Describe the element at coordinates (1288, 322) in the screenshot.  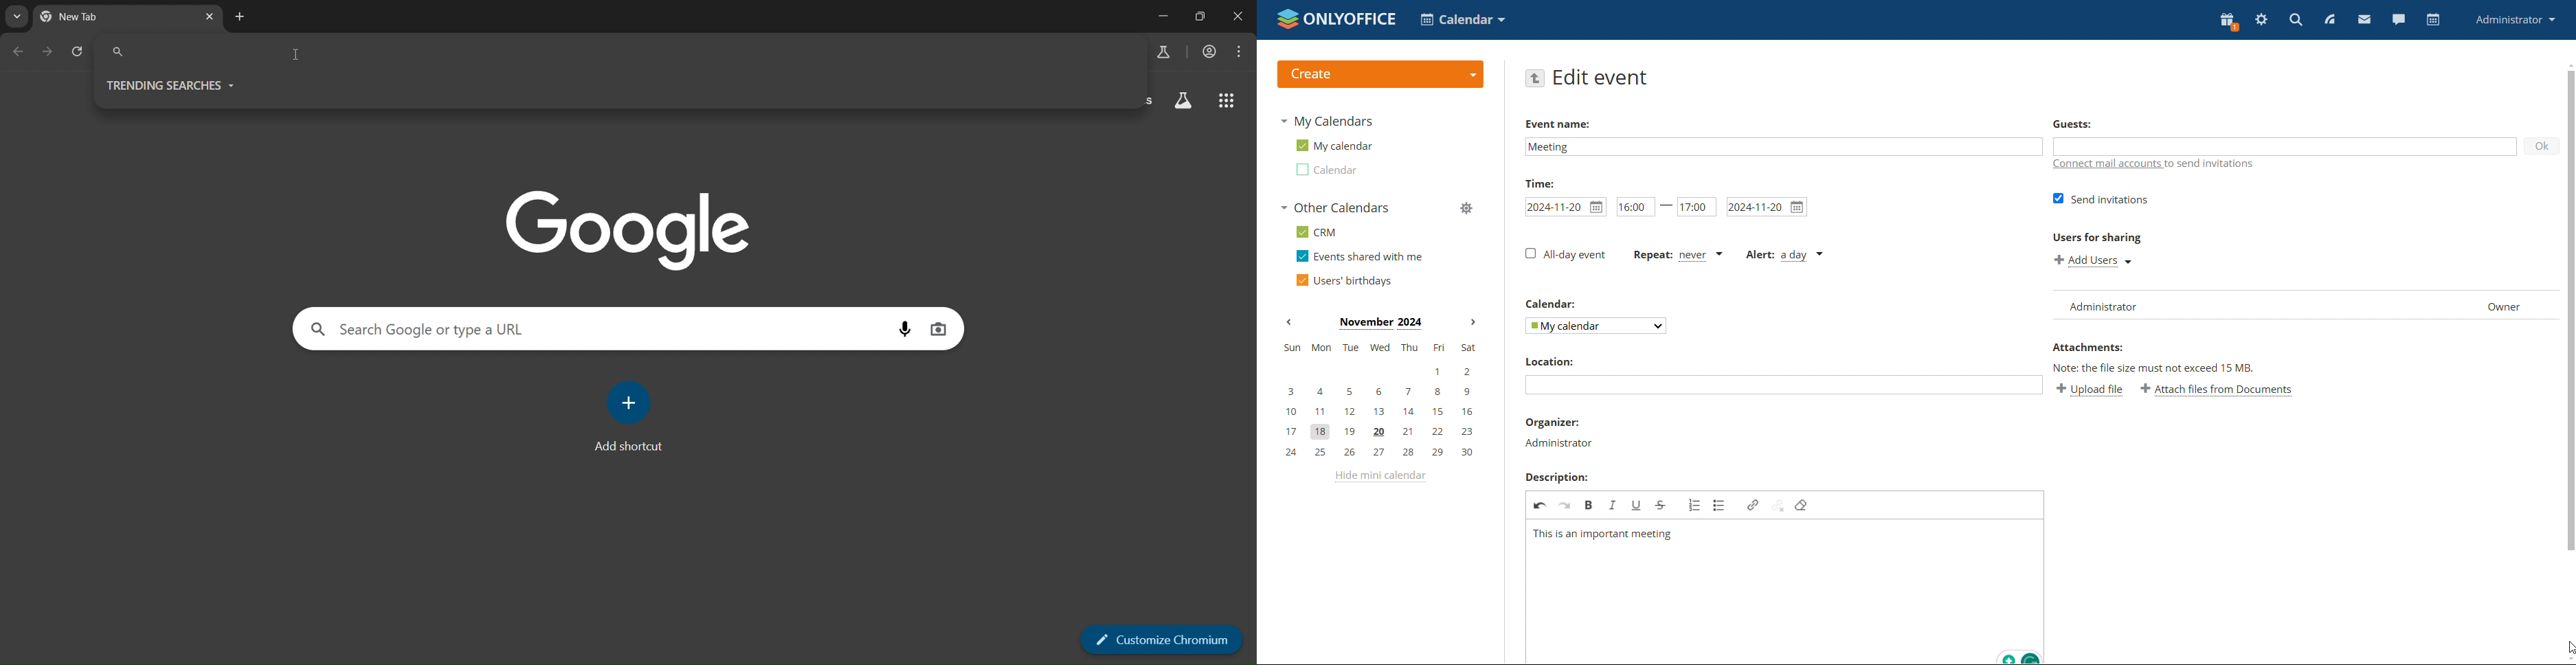
I see `previous month` at that location.